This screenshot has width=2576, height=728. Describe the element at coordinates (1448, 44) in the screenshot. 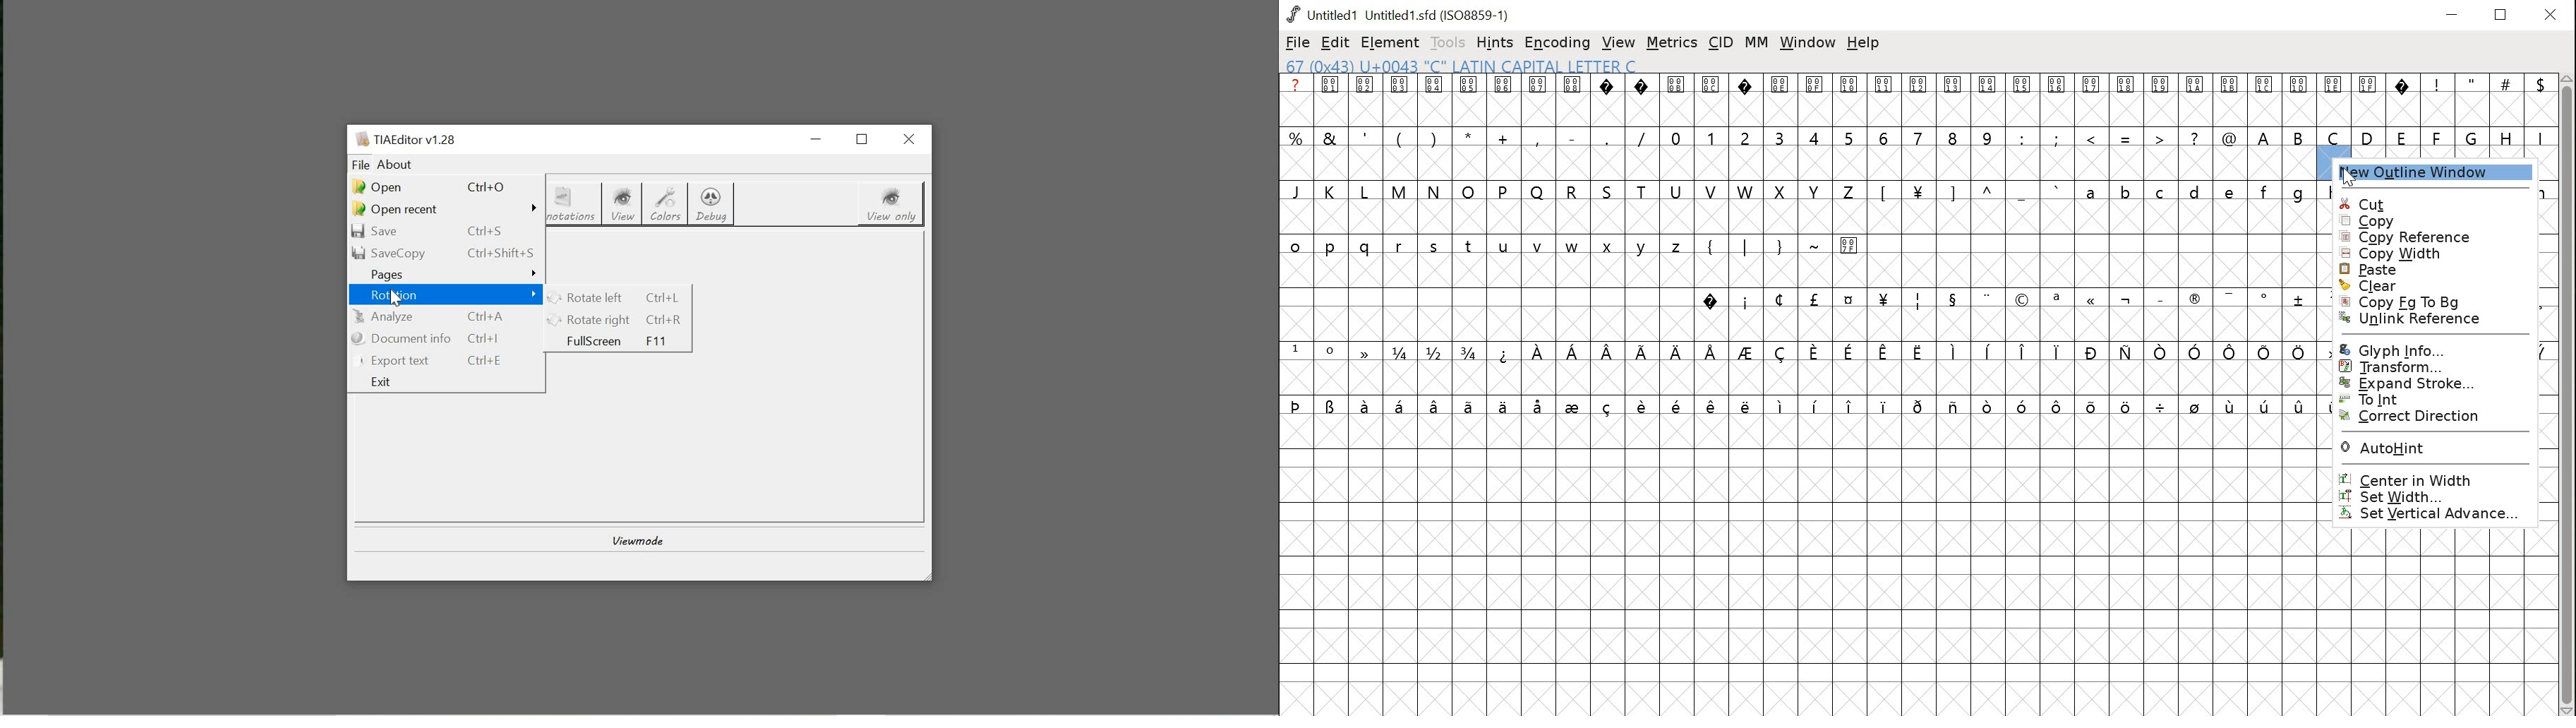

I see `tools` at that location.